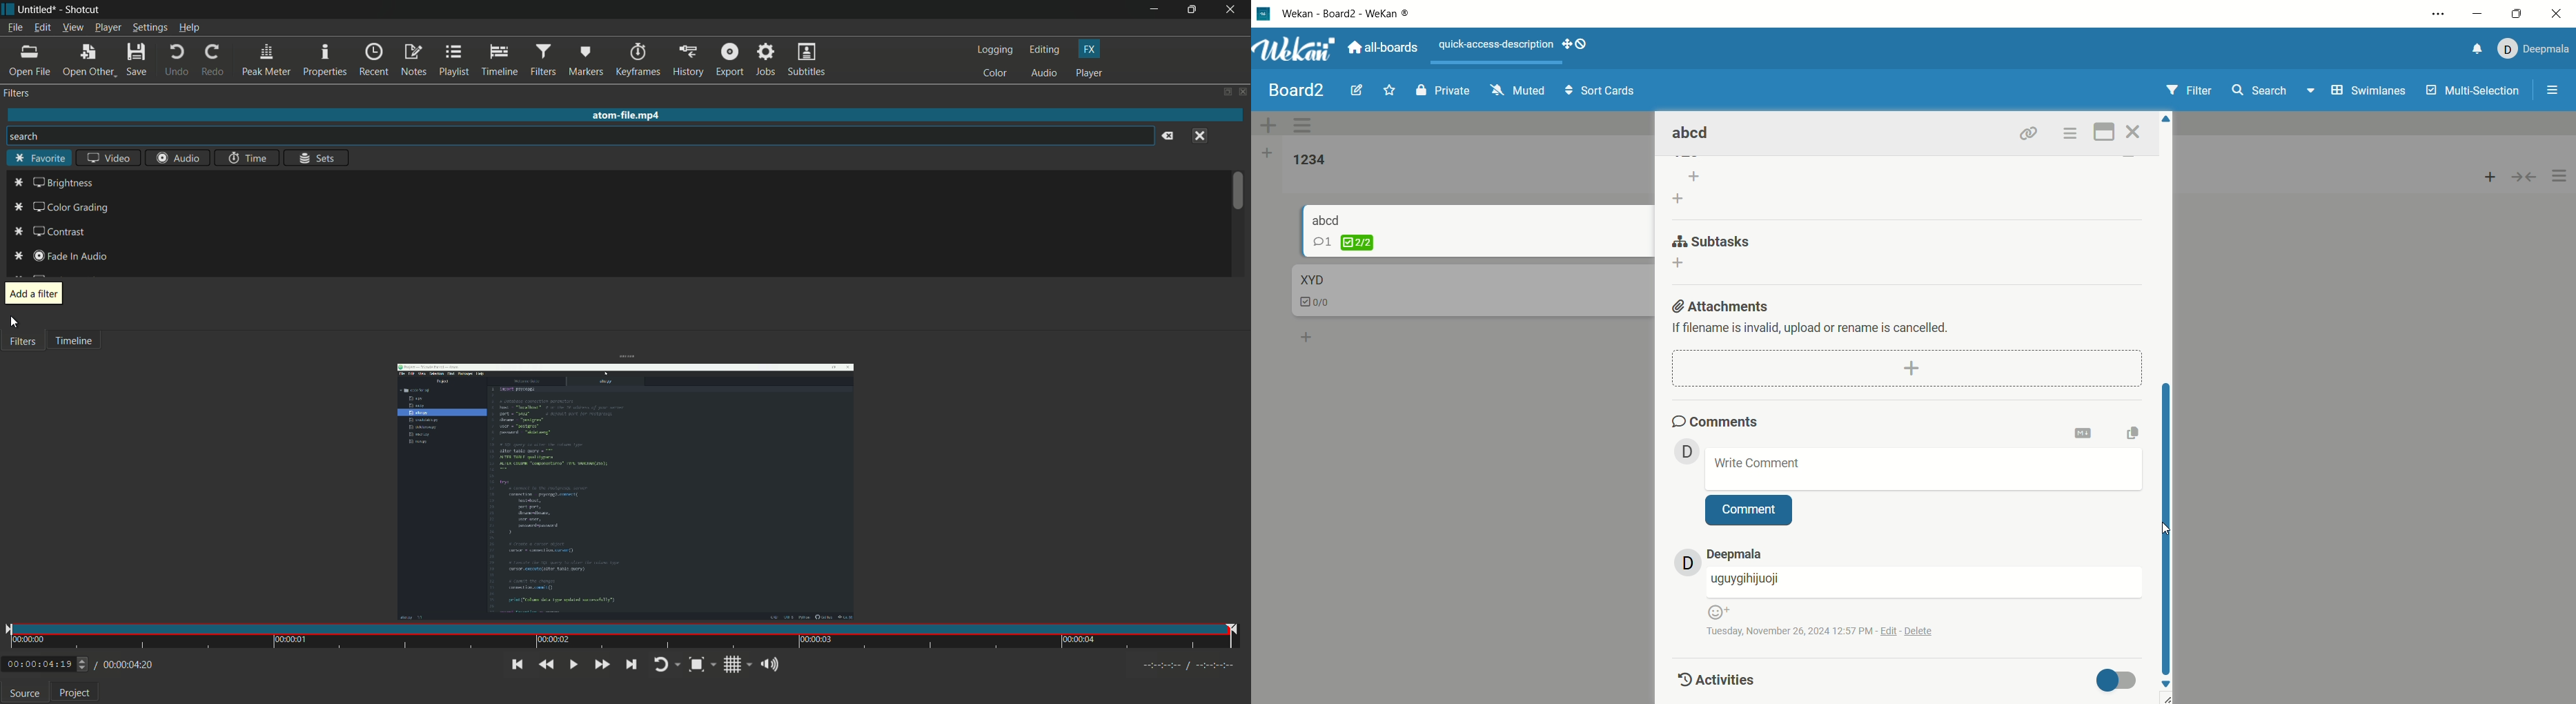 The height and width of the screenshot is (728, 2576). What do you see at coordinates (1390, 89) in the screenshot?
I see `favorite` at bounding box center [1390, 89].